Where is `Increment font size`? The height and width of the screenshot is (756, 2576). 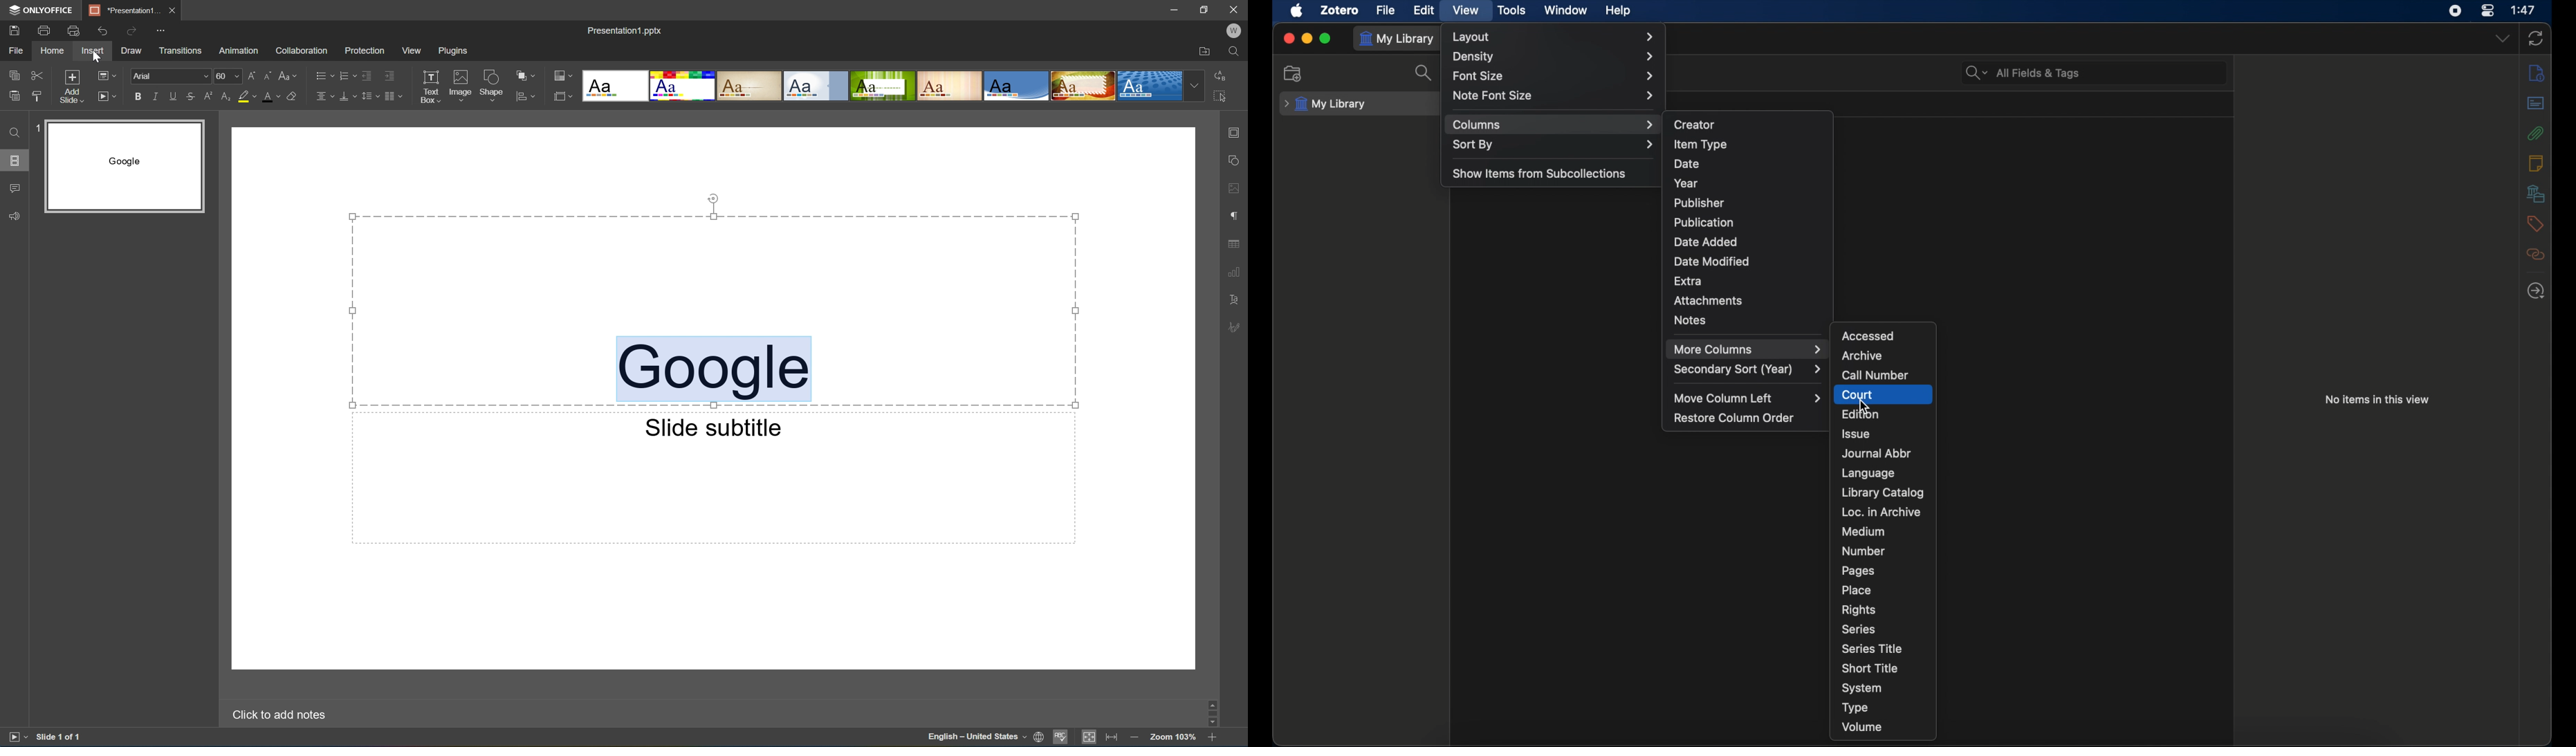
Increment font size is located at coordinates (253, 75).